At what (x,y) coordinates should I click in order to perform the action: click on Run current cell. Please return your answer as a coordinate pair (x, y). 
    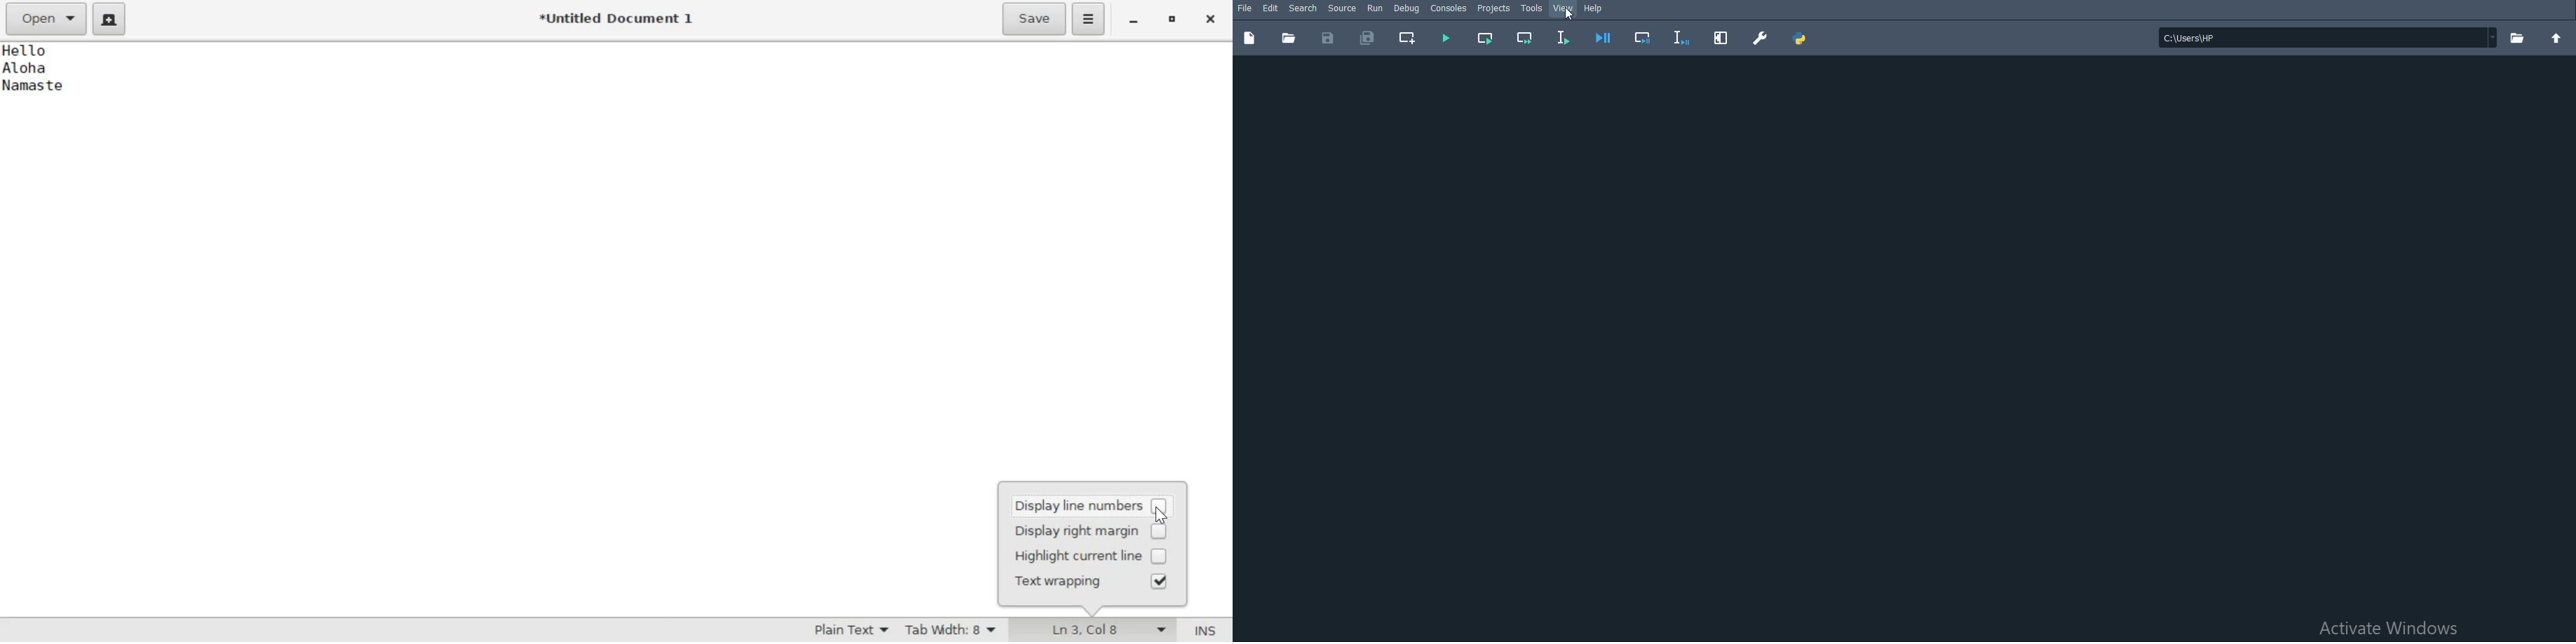
    Looking at the image, I should click on (1486, 38).